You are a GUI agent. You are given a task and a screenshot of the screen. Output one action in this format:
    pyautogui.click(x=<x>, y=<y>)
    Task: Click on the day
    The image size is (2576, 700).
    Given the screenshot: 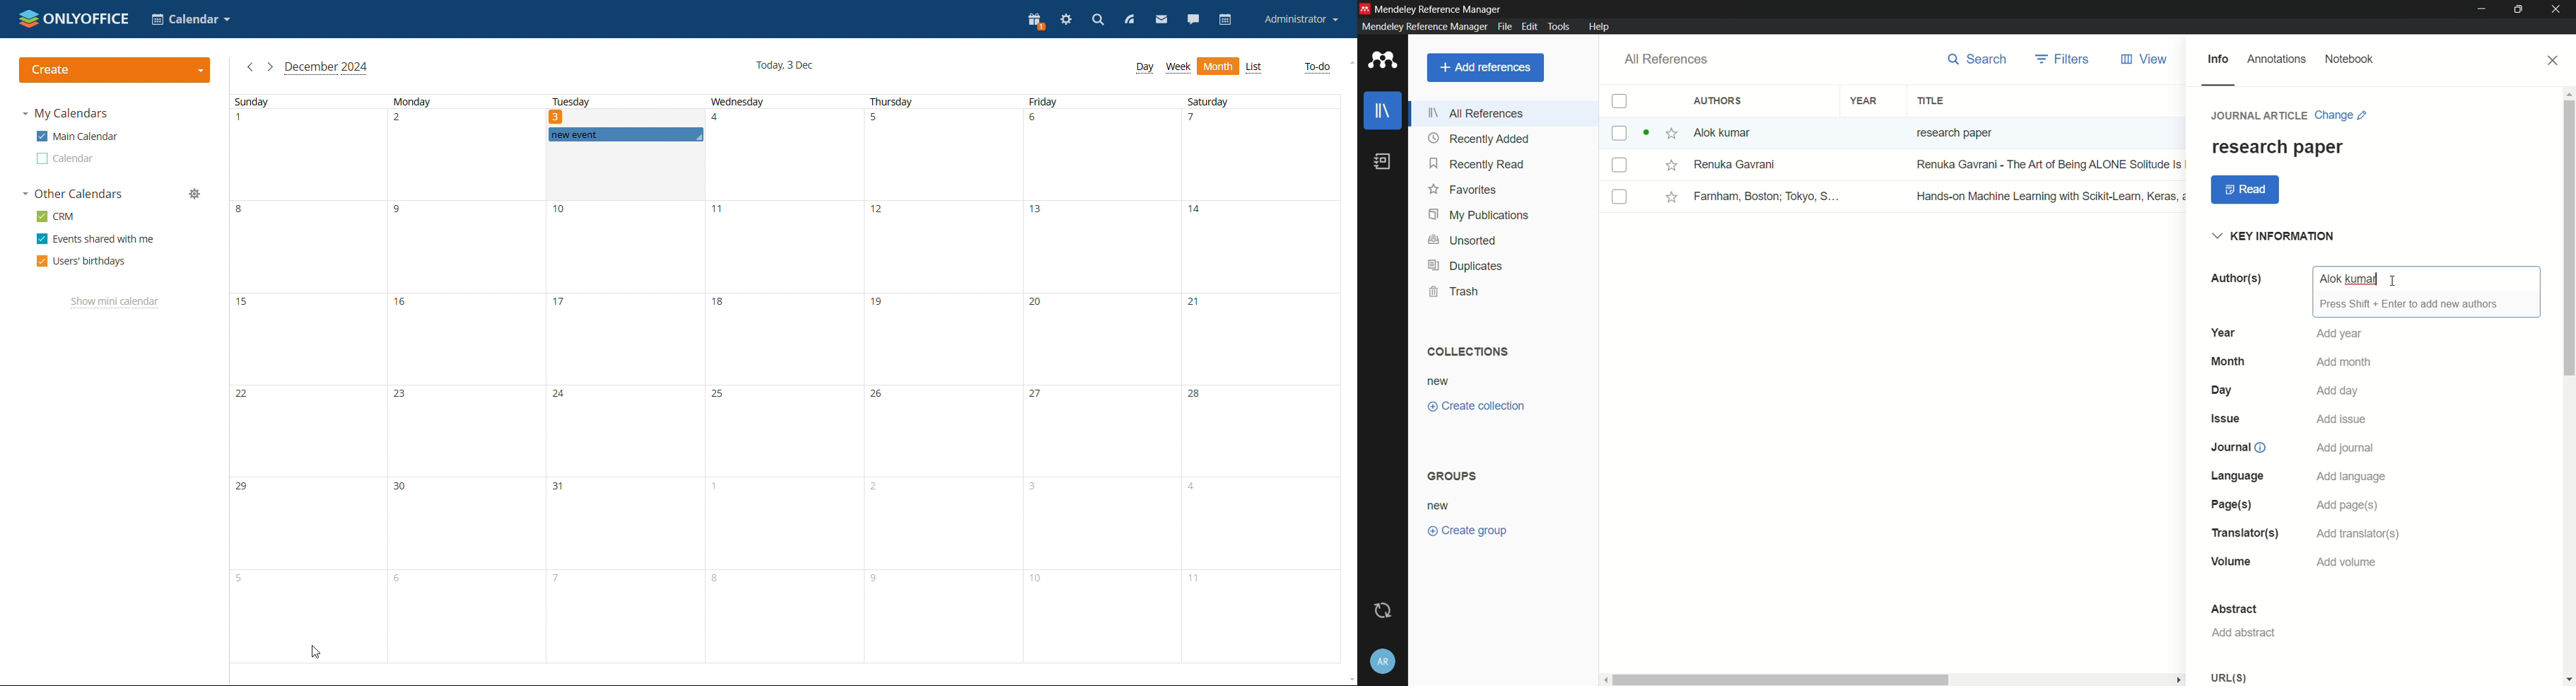 What is the action you would take?
    pyautogui.click(x=2223, y=390)
    